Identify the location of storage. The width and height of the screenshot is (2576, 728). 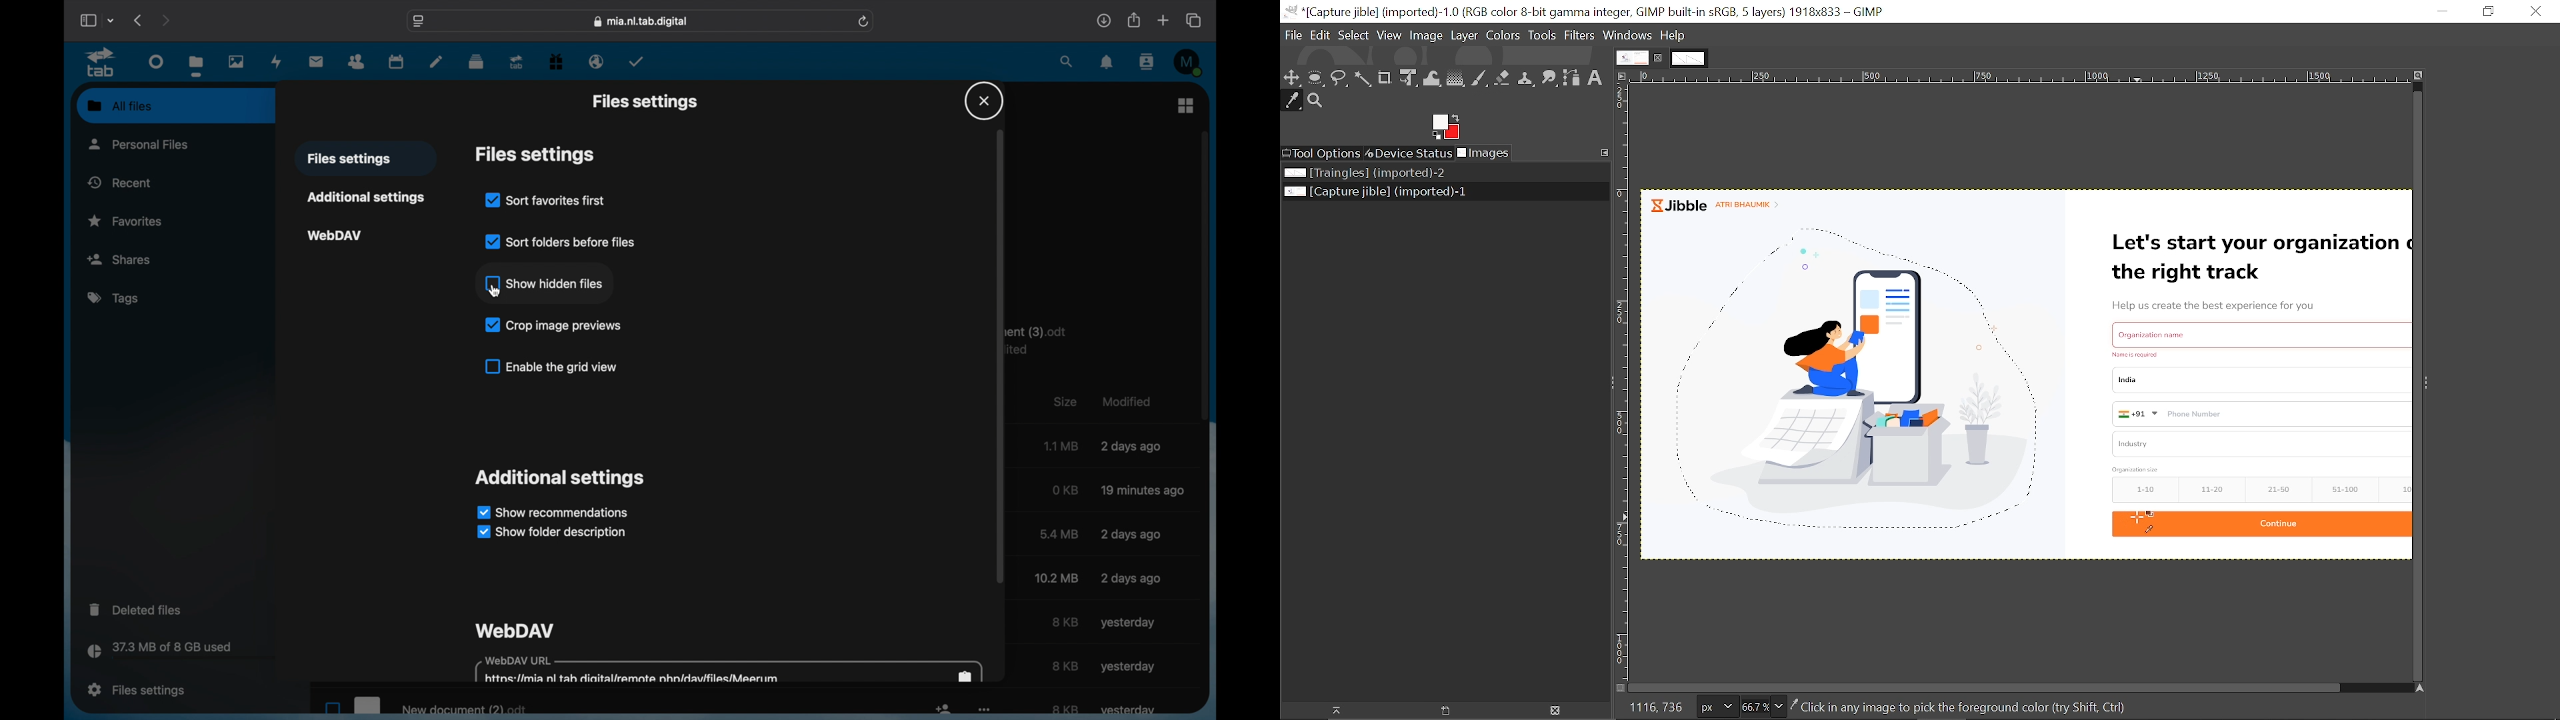
(189, 652).